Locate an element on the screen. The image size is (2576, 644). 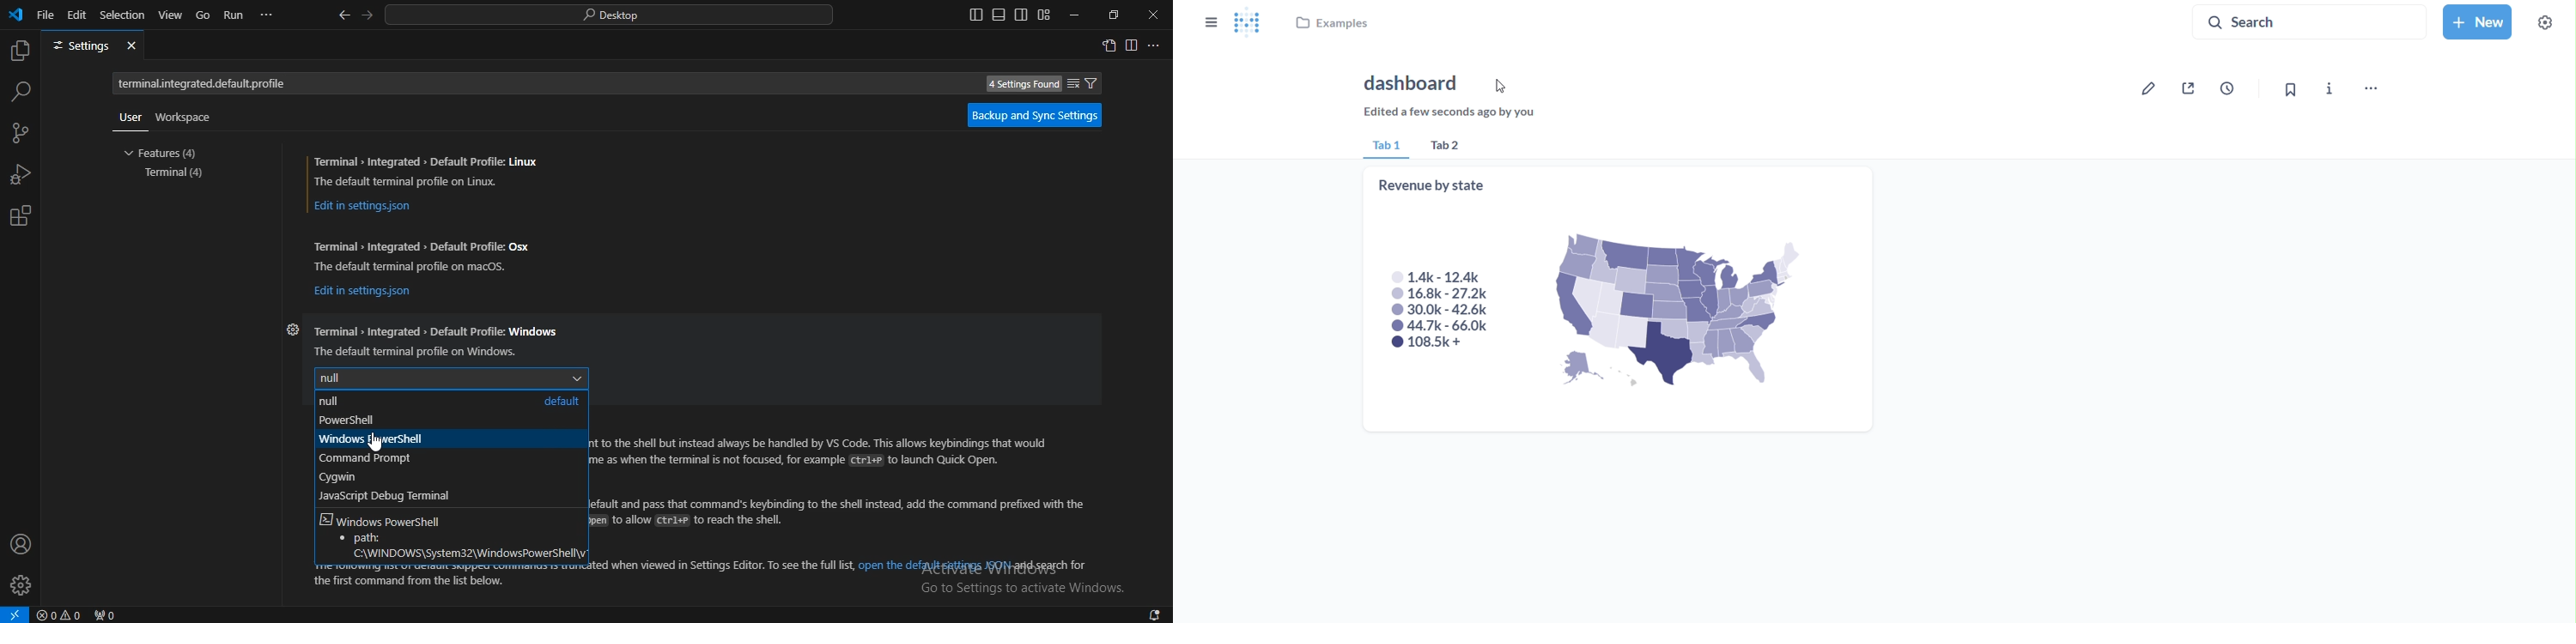
filter is located at coordinates (1081, 83).